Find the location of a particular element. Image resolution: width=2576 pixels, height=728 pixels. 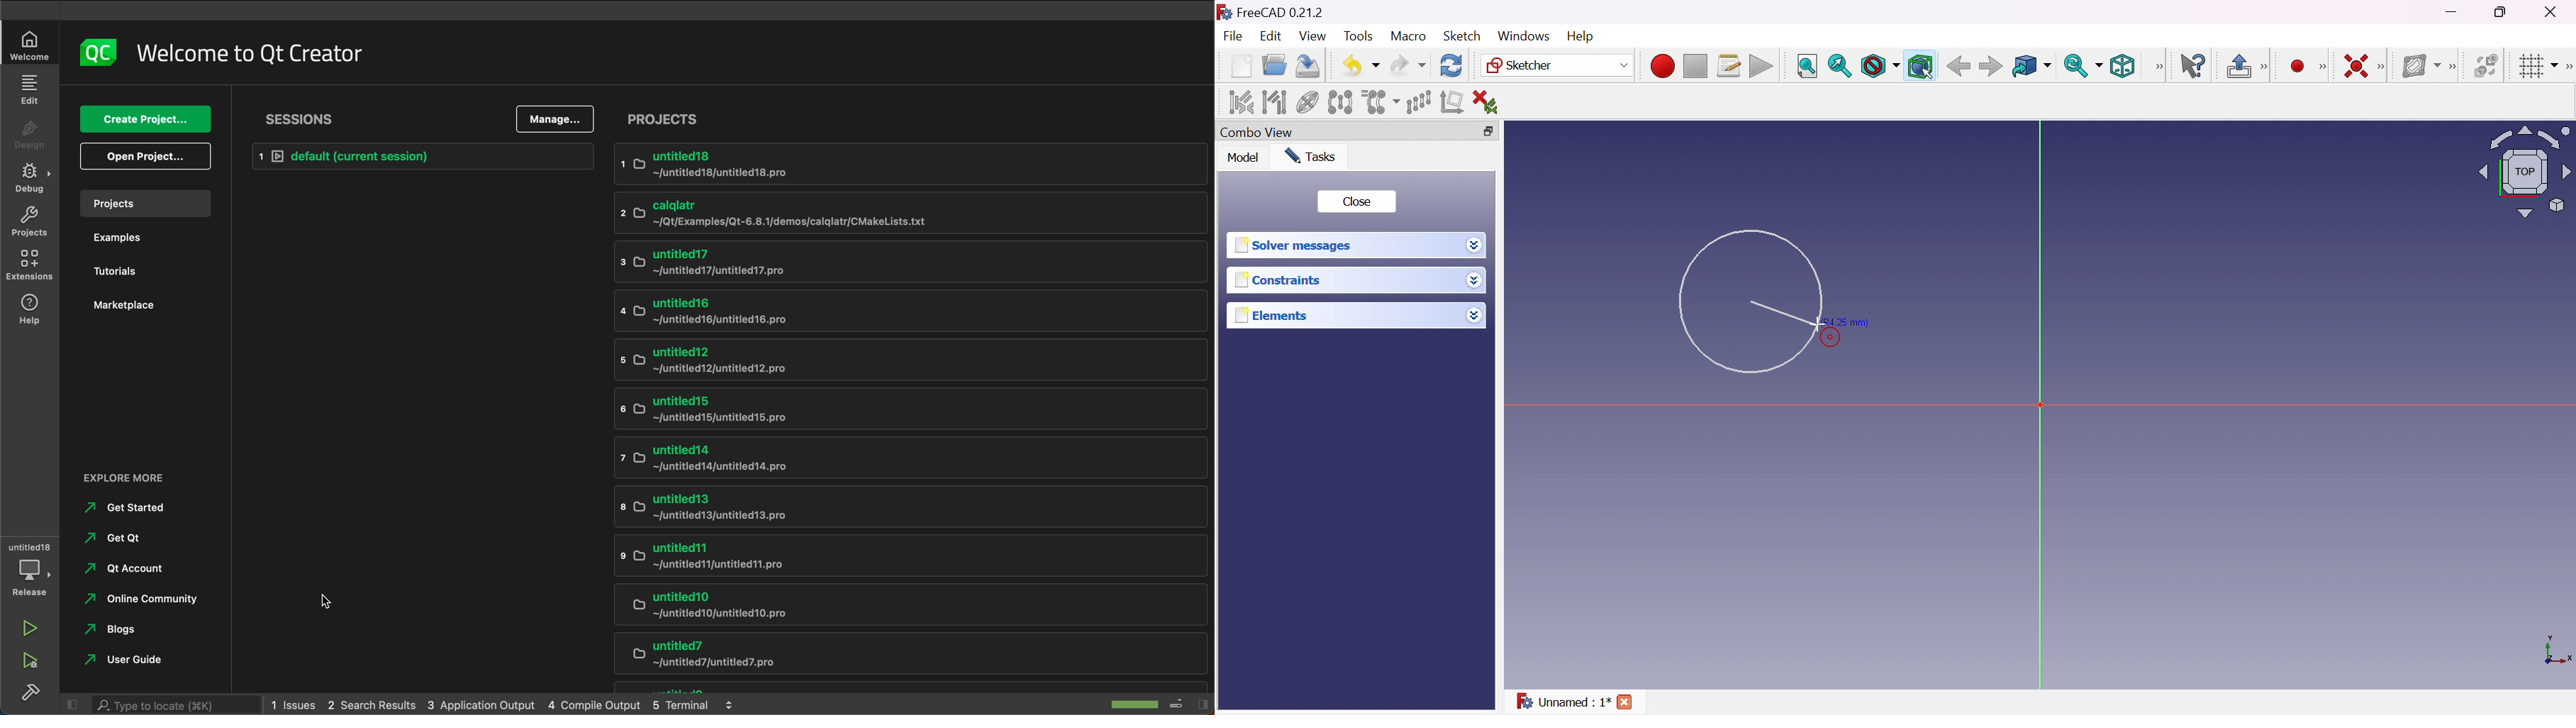

View is located at coordinates (1312, 35).